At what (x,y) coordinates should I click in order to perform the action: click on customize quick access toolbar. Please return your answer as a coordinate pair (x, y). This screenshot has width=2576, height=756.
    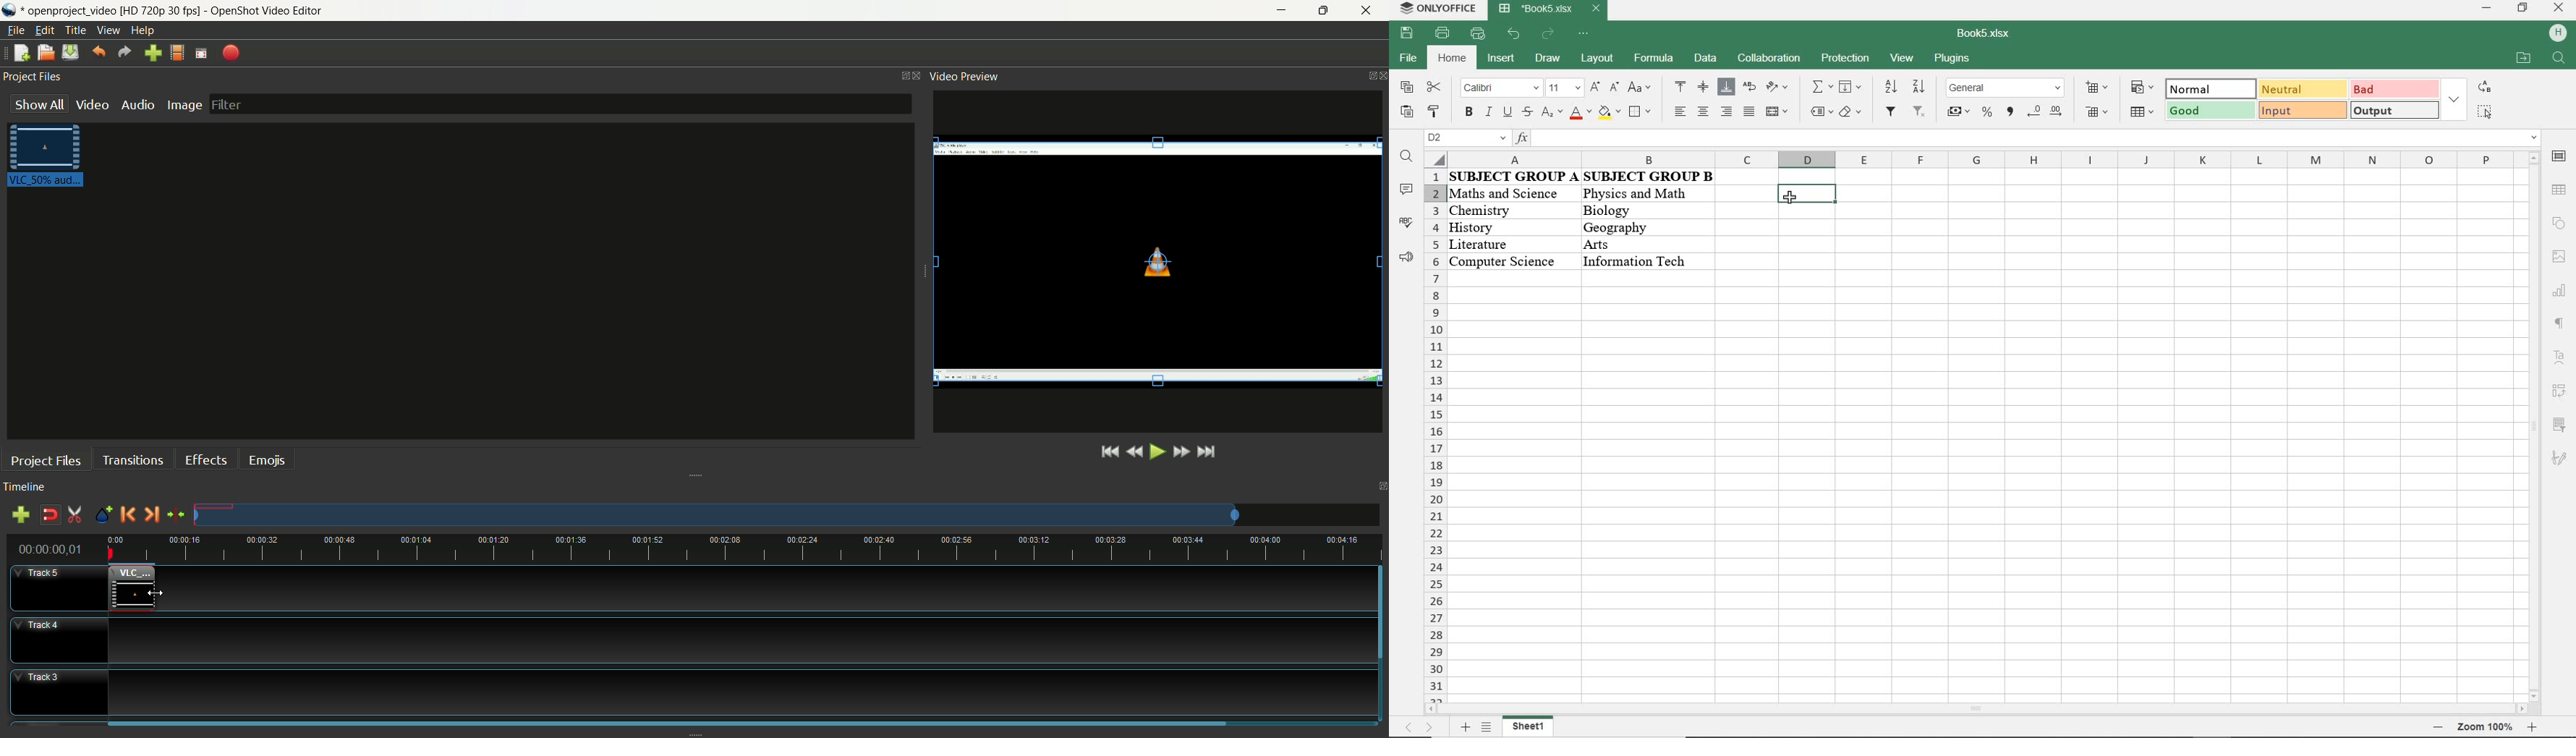
    Looking at the image, I should click on (1584, 34).